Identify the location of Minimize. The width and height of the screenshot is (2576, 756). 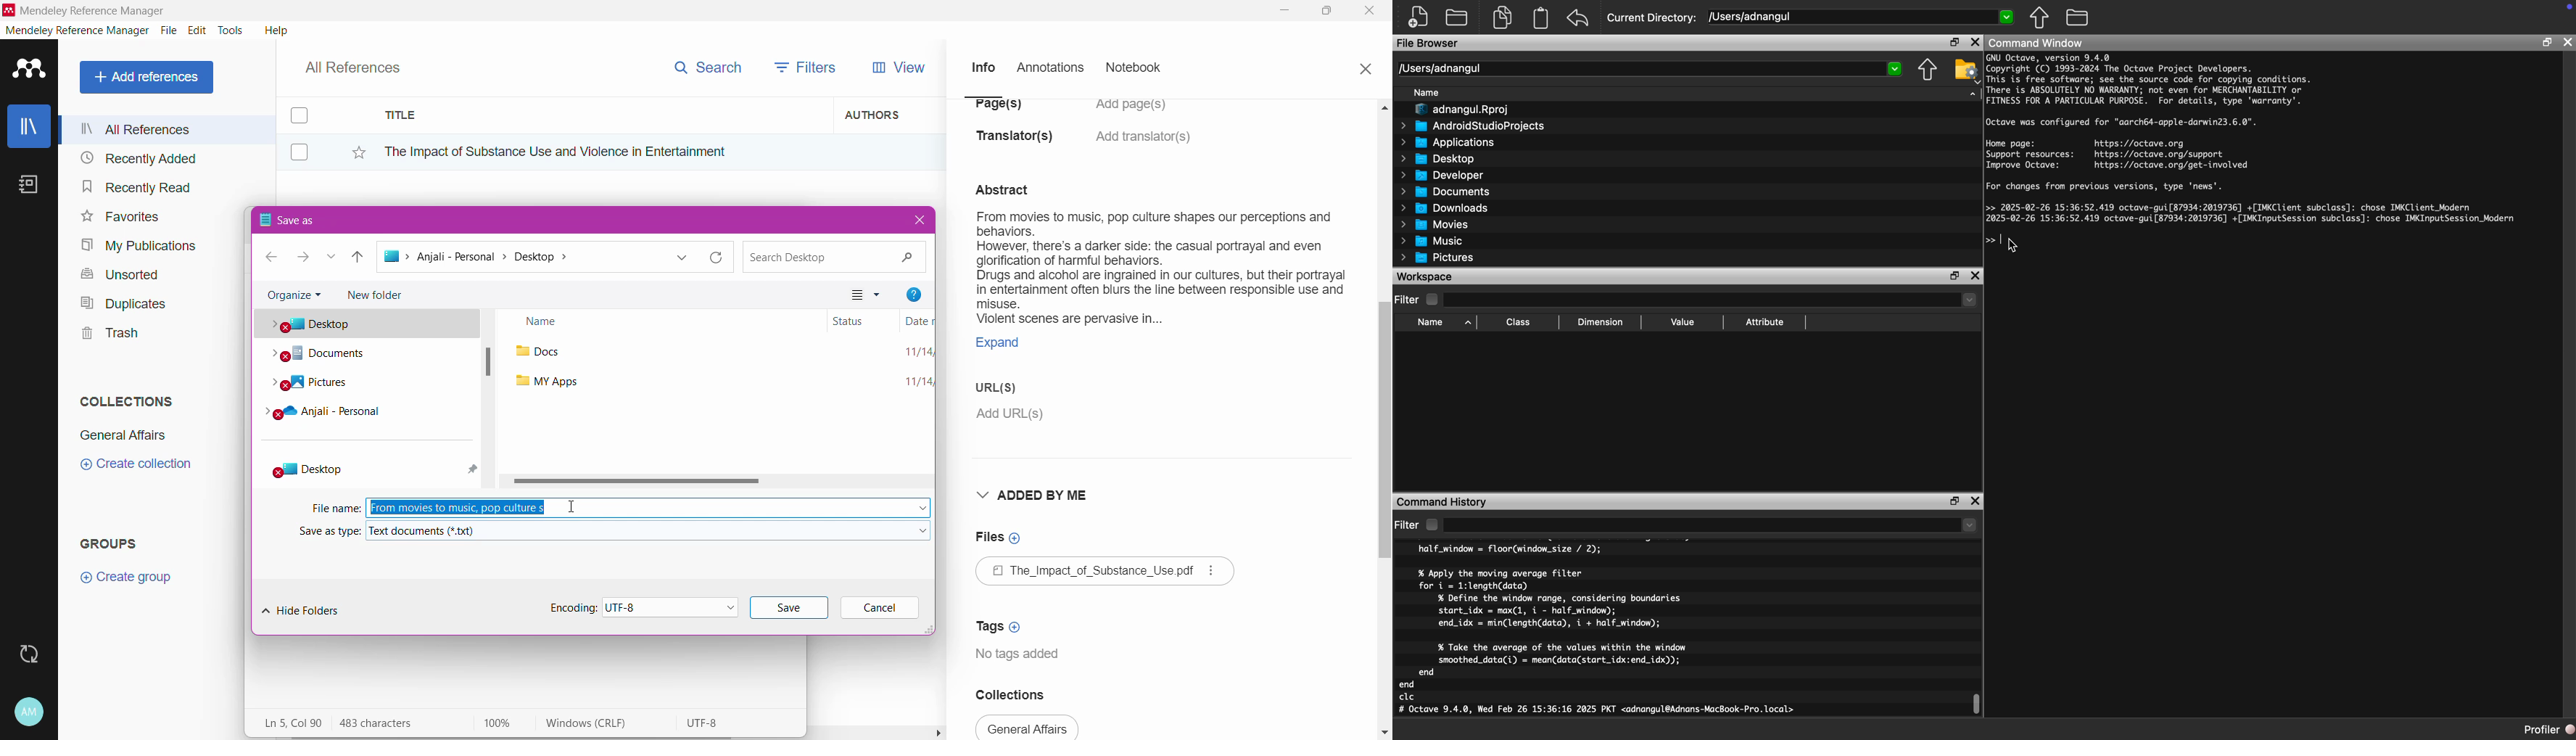
(1284, 11).